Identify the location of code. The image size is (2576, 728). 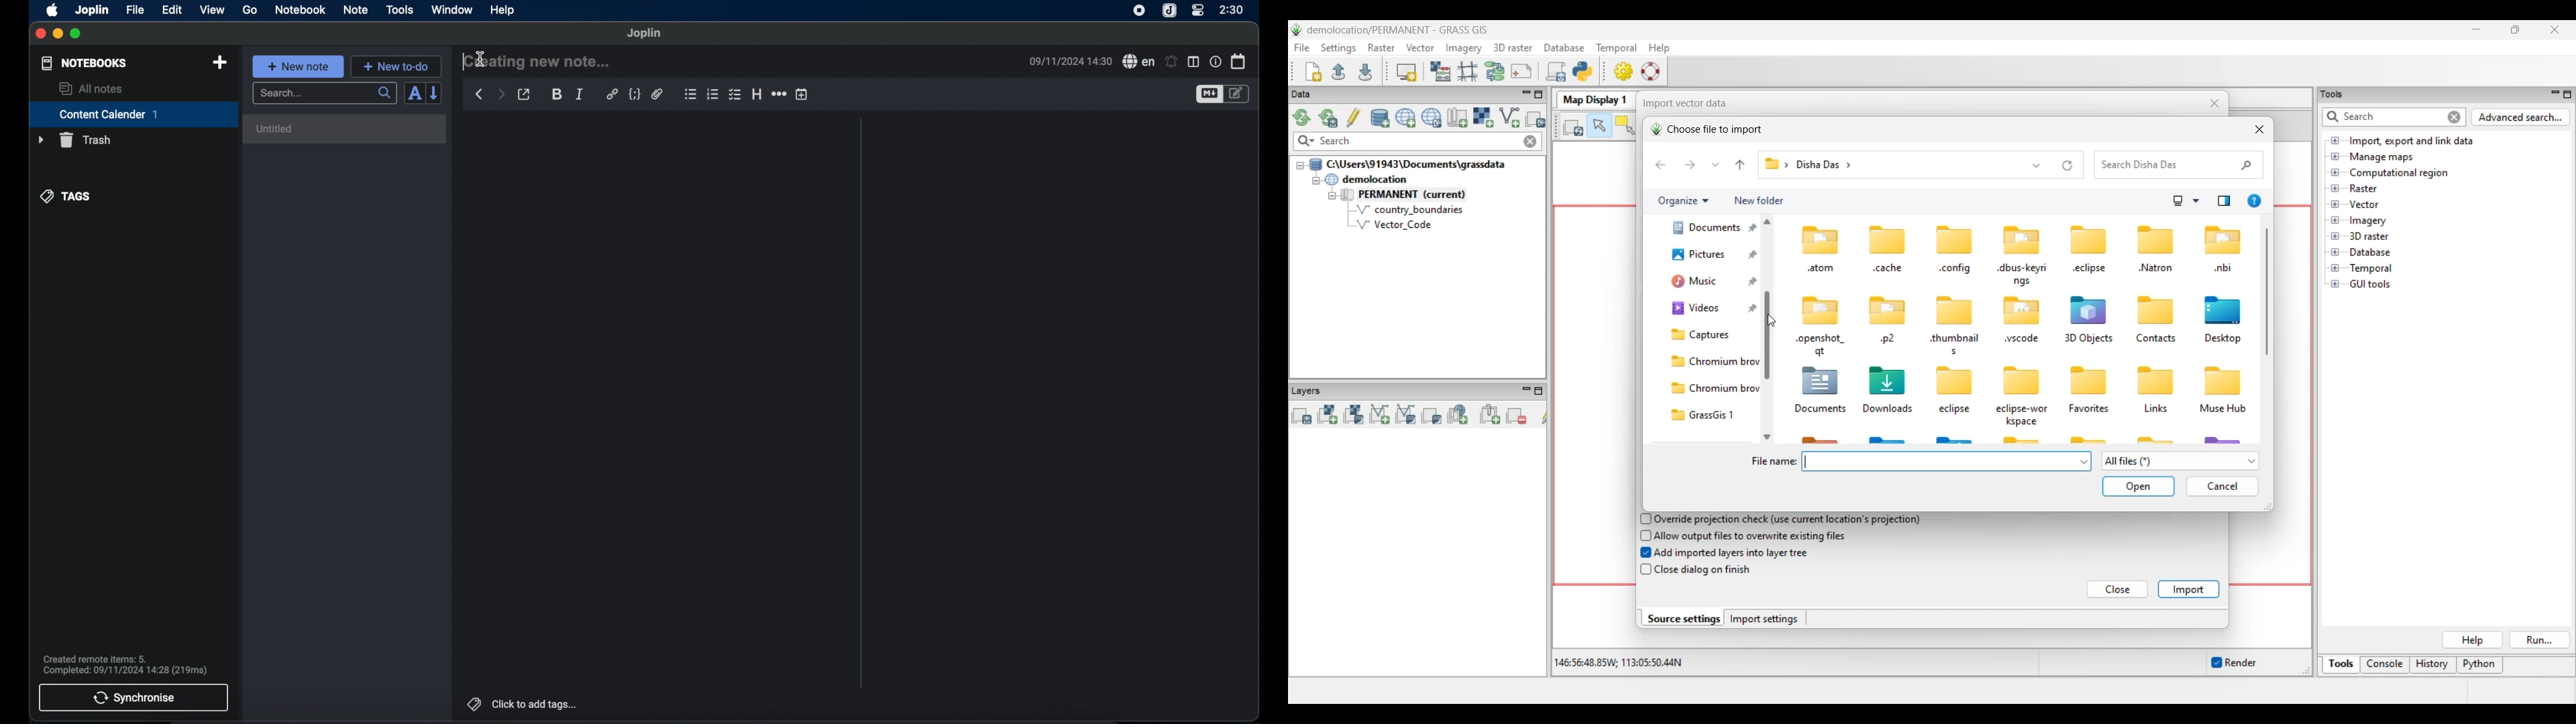
(634, 95).